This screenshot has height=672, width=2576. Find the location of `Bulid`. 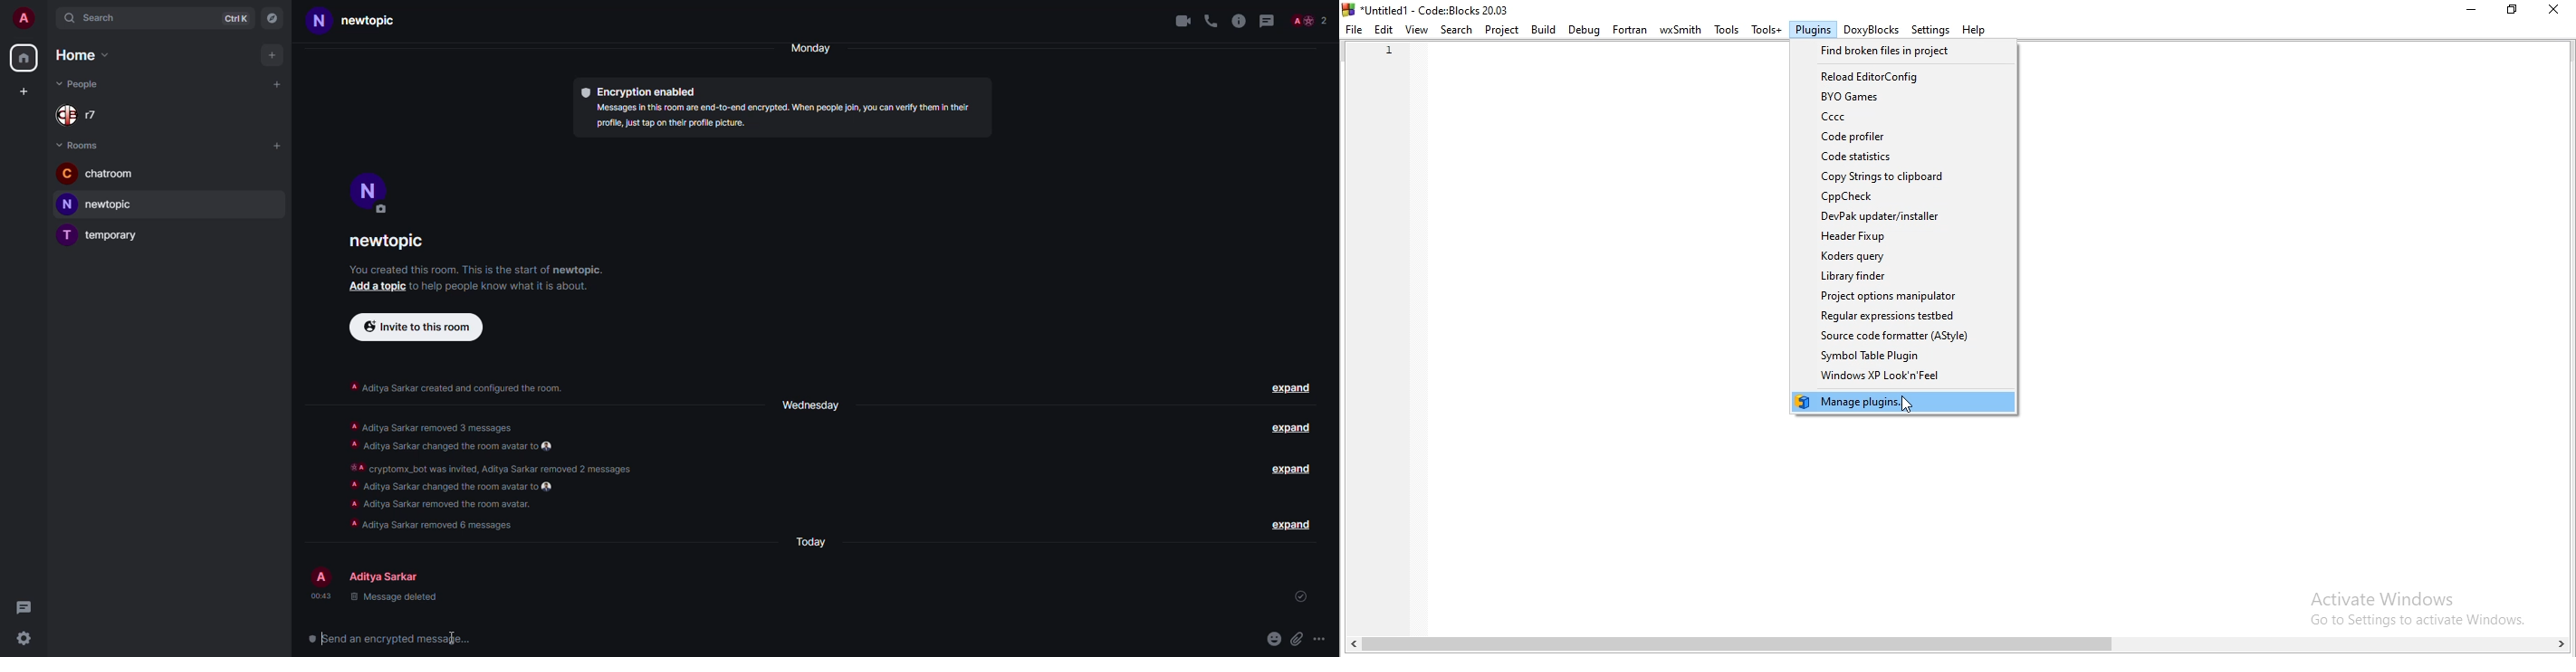

Bulid is located at coordinates (1545, 29).